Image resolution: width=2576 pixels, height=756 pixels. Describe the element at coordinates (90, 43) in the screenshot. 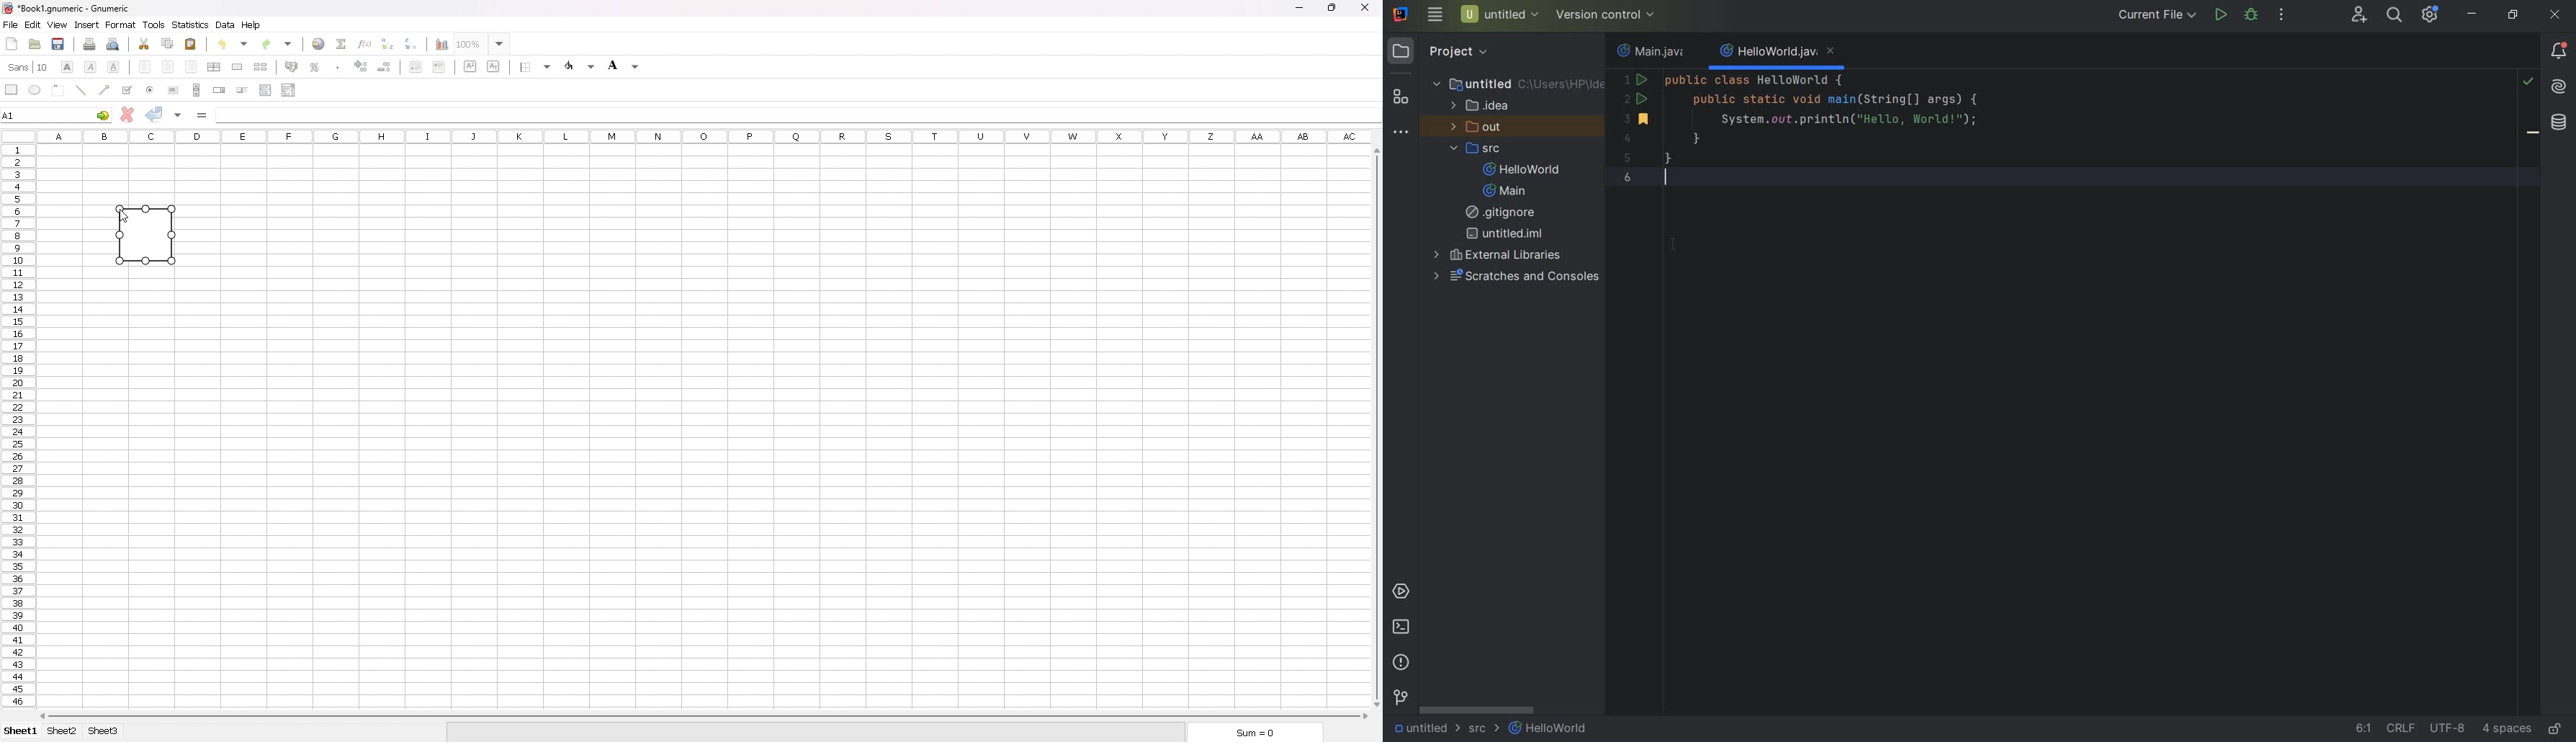

I see `print` at that location.